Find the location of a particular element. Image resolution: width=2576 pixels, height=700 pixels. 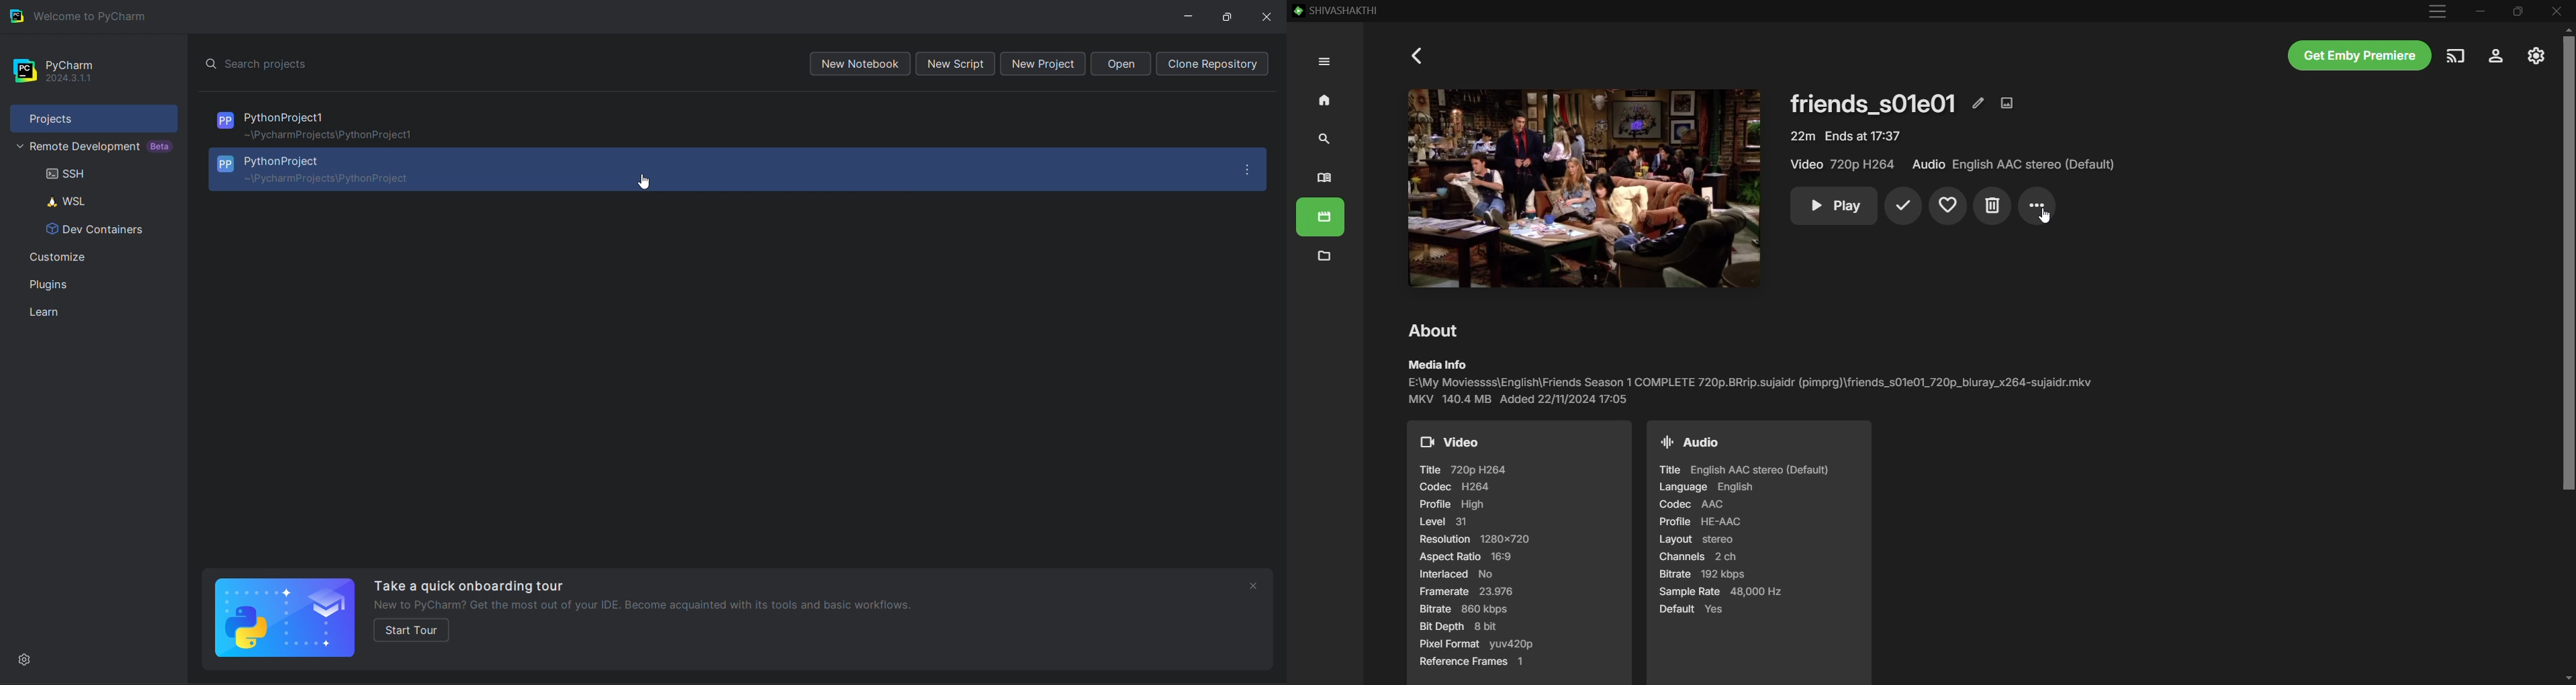

Video details is located at coordinates (1520, 553).